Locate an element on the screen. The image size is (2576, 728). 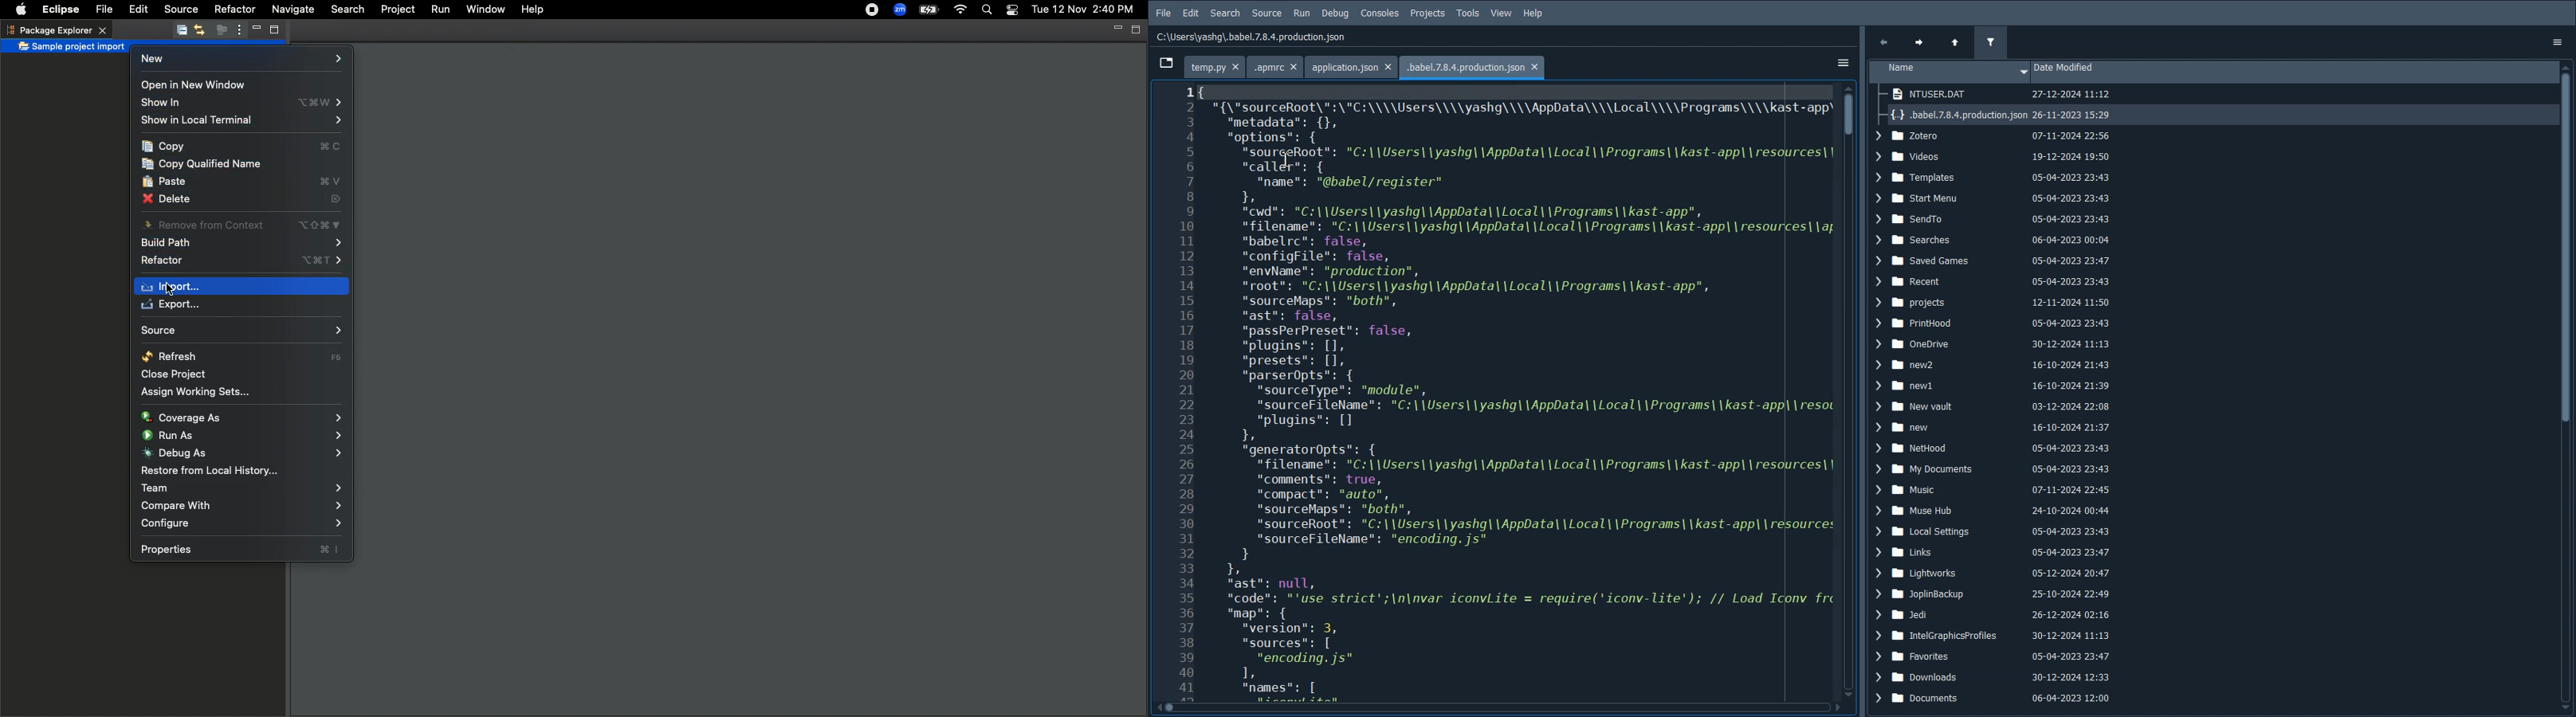
Next is located at coordinates (1922, 41).